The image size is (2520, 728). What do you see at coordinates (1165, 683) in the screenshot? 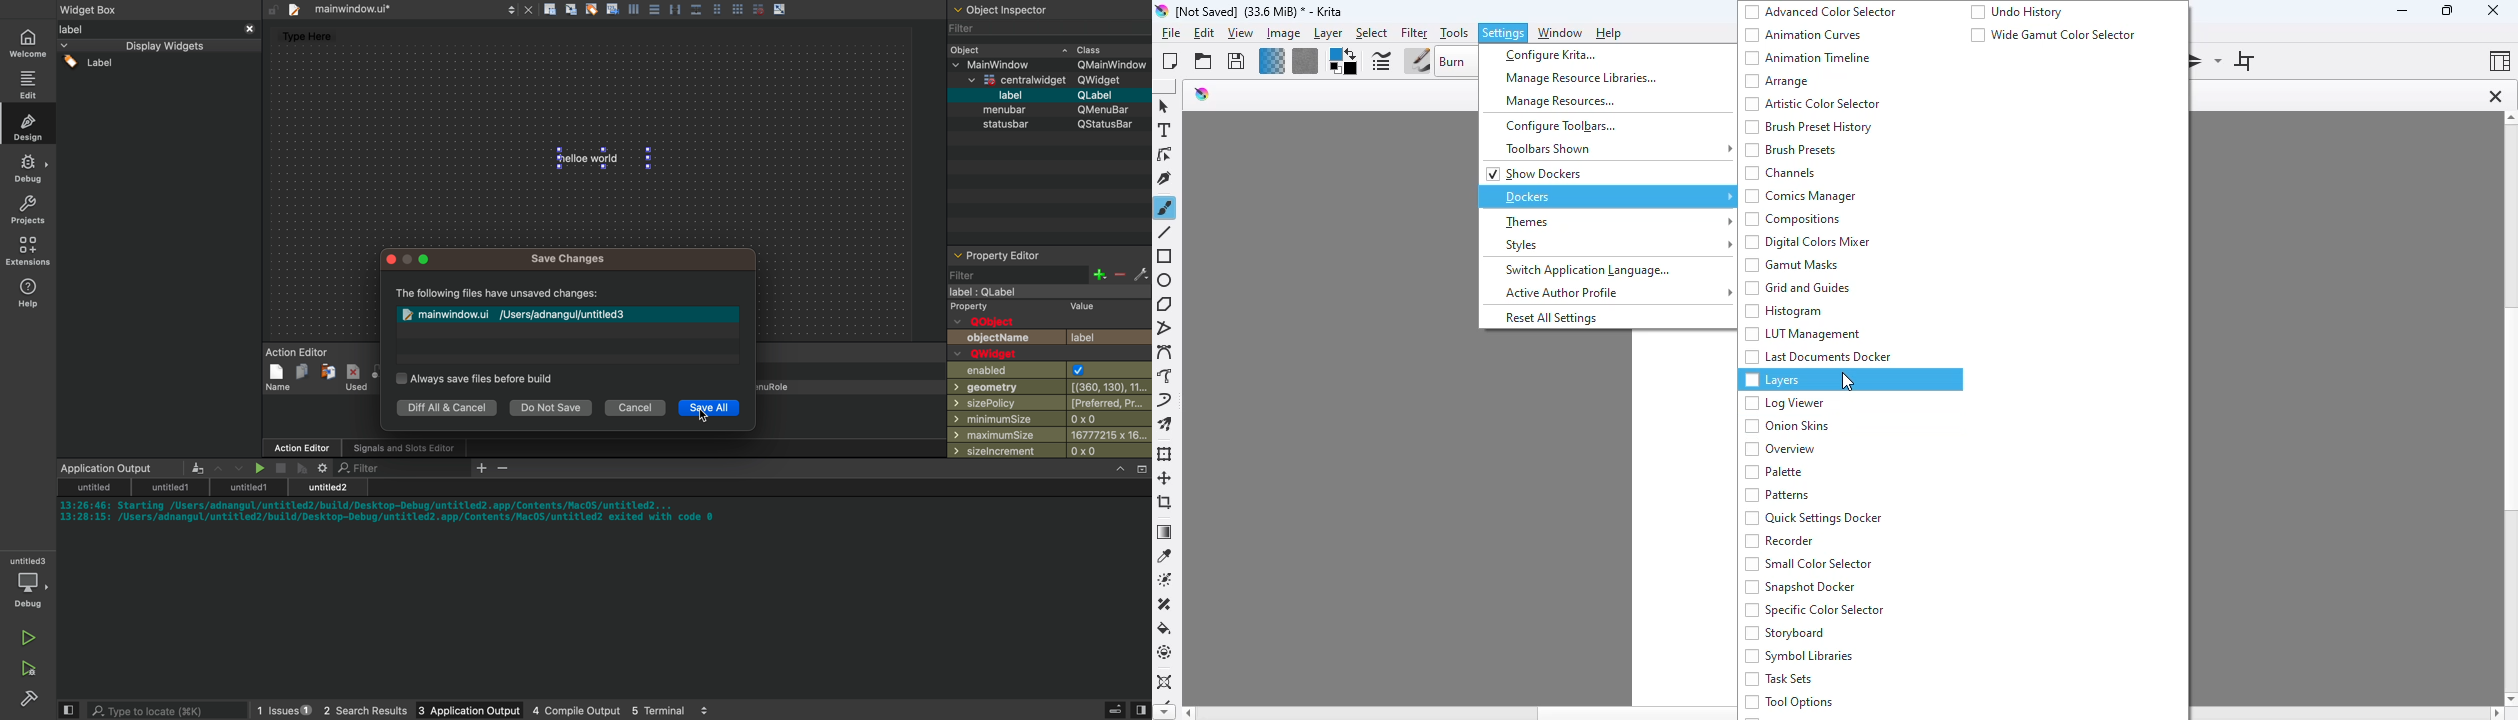
I see `assistant tool` at bounding box center [1165, 683].